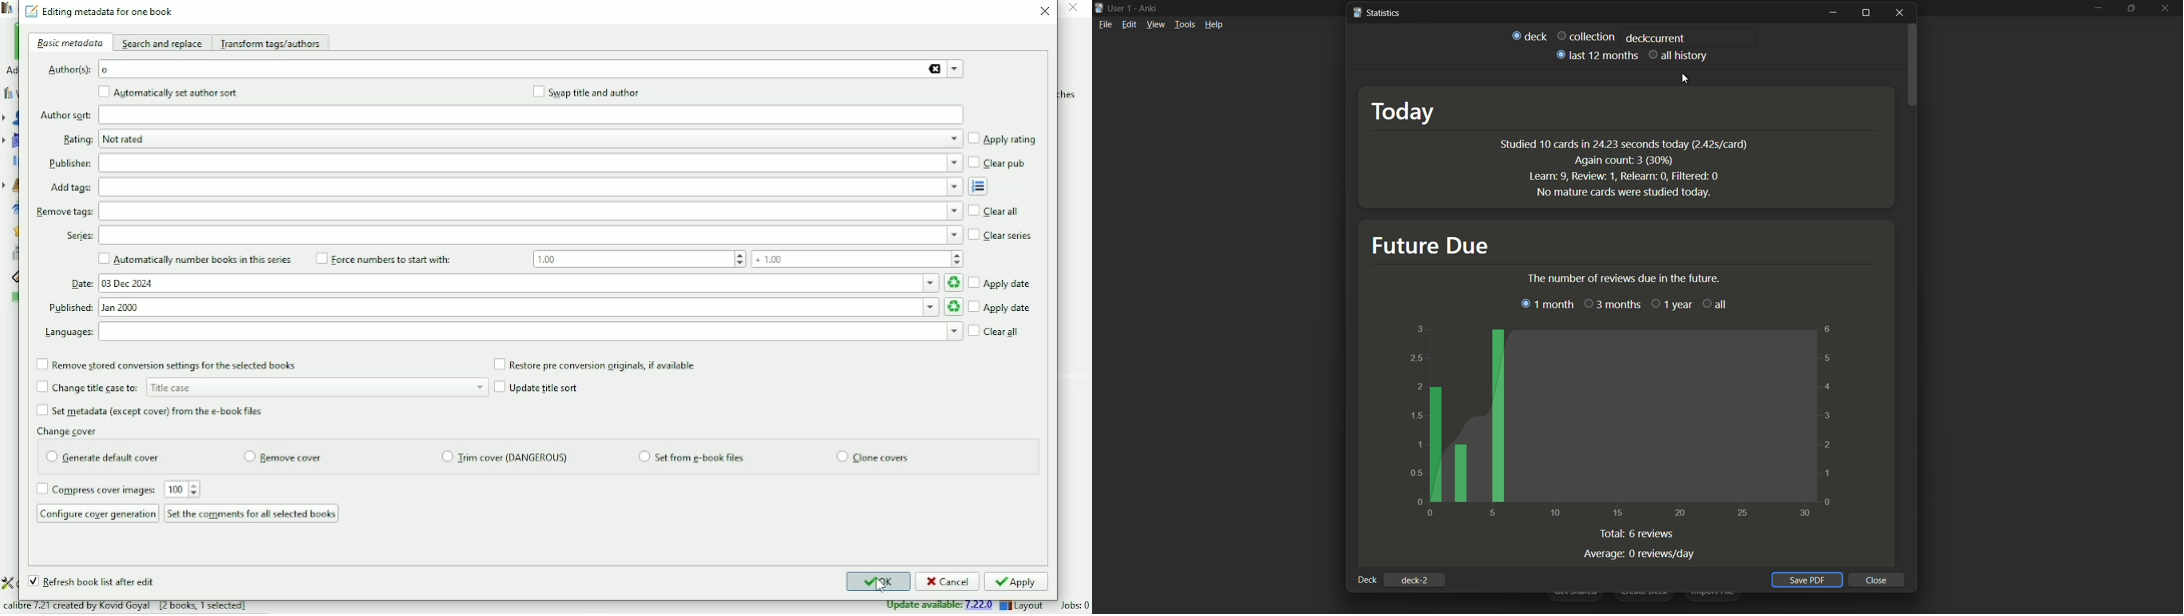 This screenshot has width=2184, height=616. What do you see at coordinates (586, 92) in the screenshot?
I see `Swap title and author` at bounding box center [586, 92].